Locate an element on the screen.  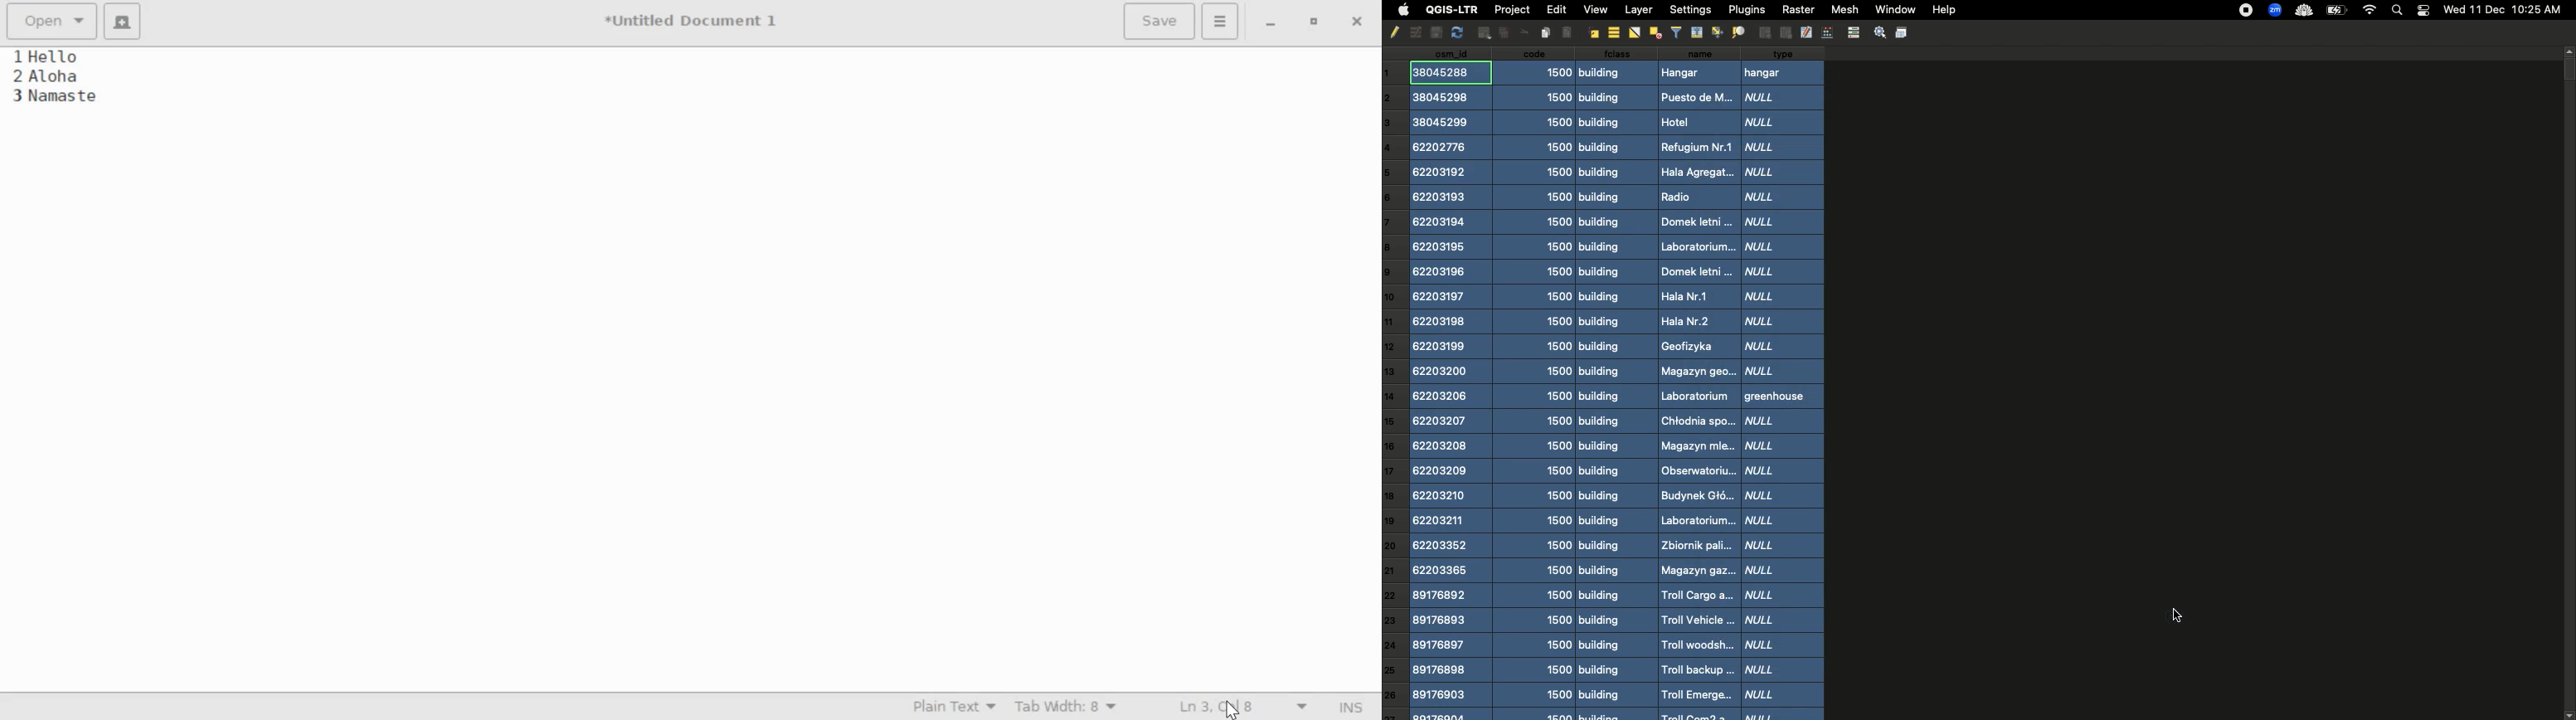
Open is located at coordinates (53, 21).